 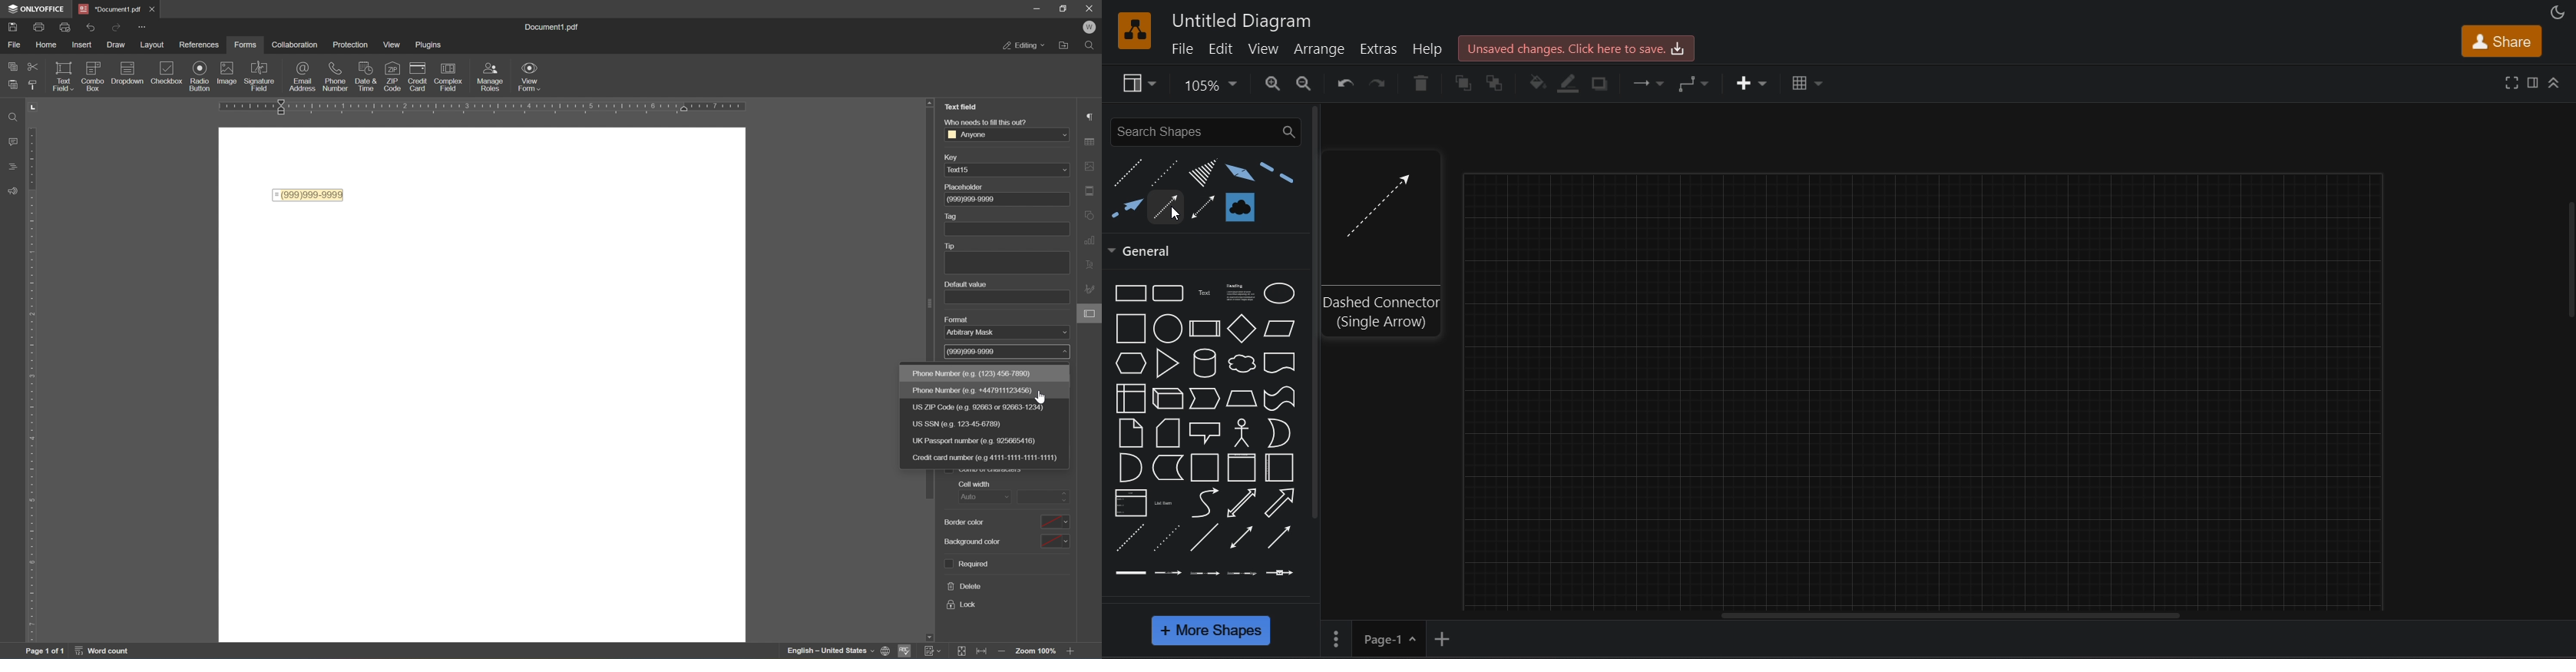 What do you see at coordinates (105, 650) in the screenshot?
I see `word count` at bounding box center [105, 650].